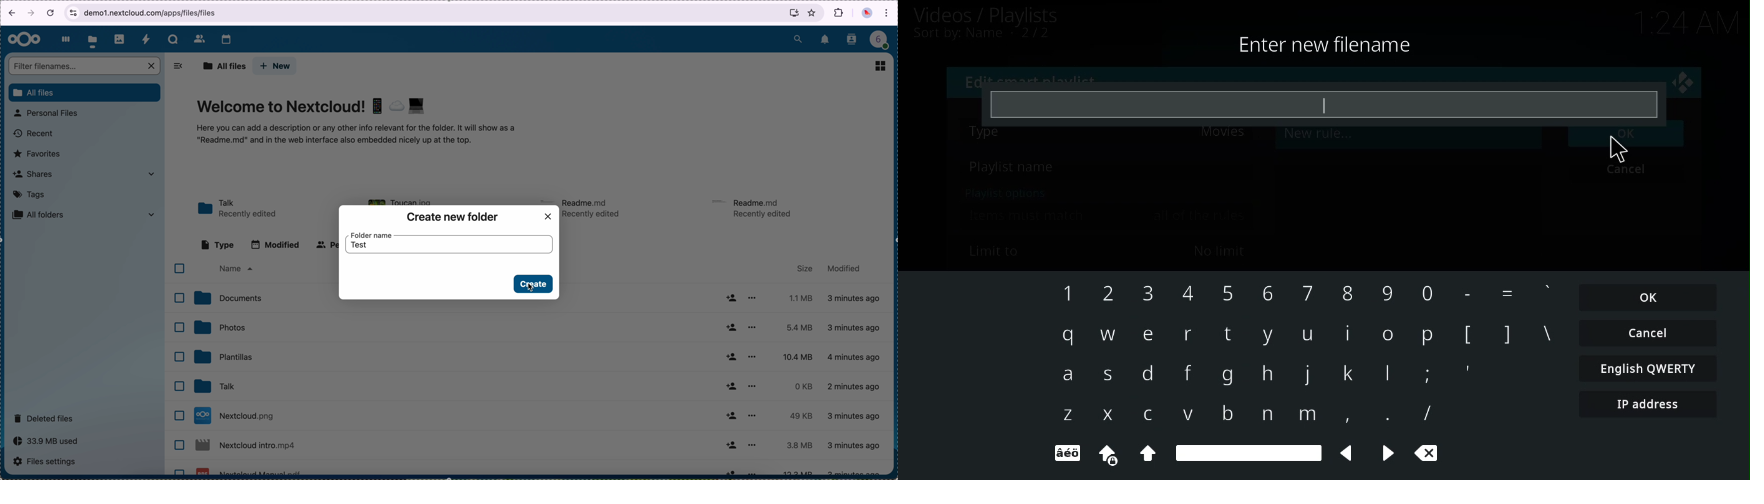  What do you see at coordinates (1107, 413) in the screenshot?
I see `x` at bounding box center [1107, 413].